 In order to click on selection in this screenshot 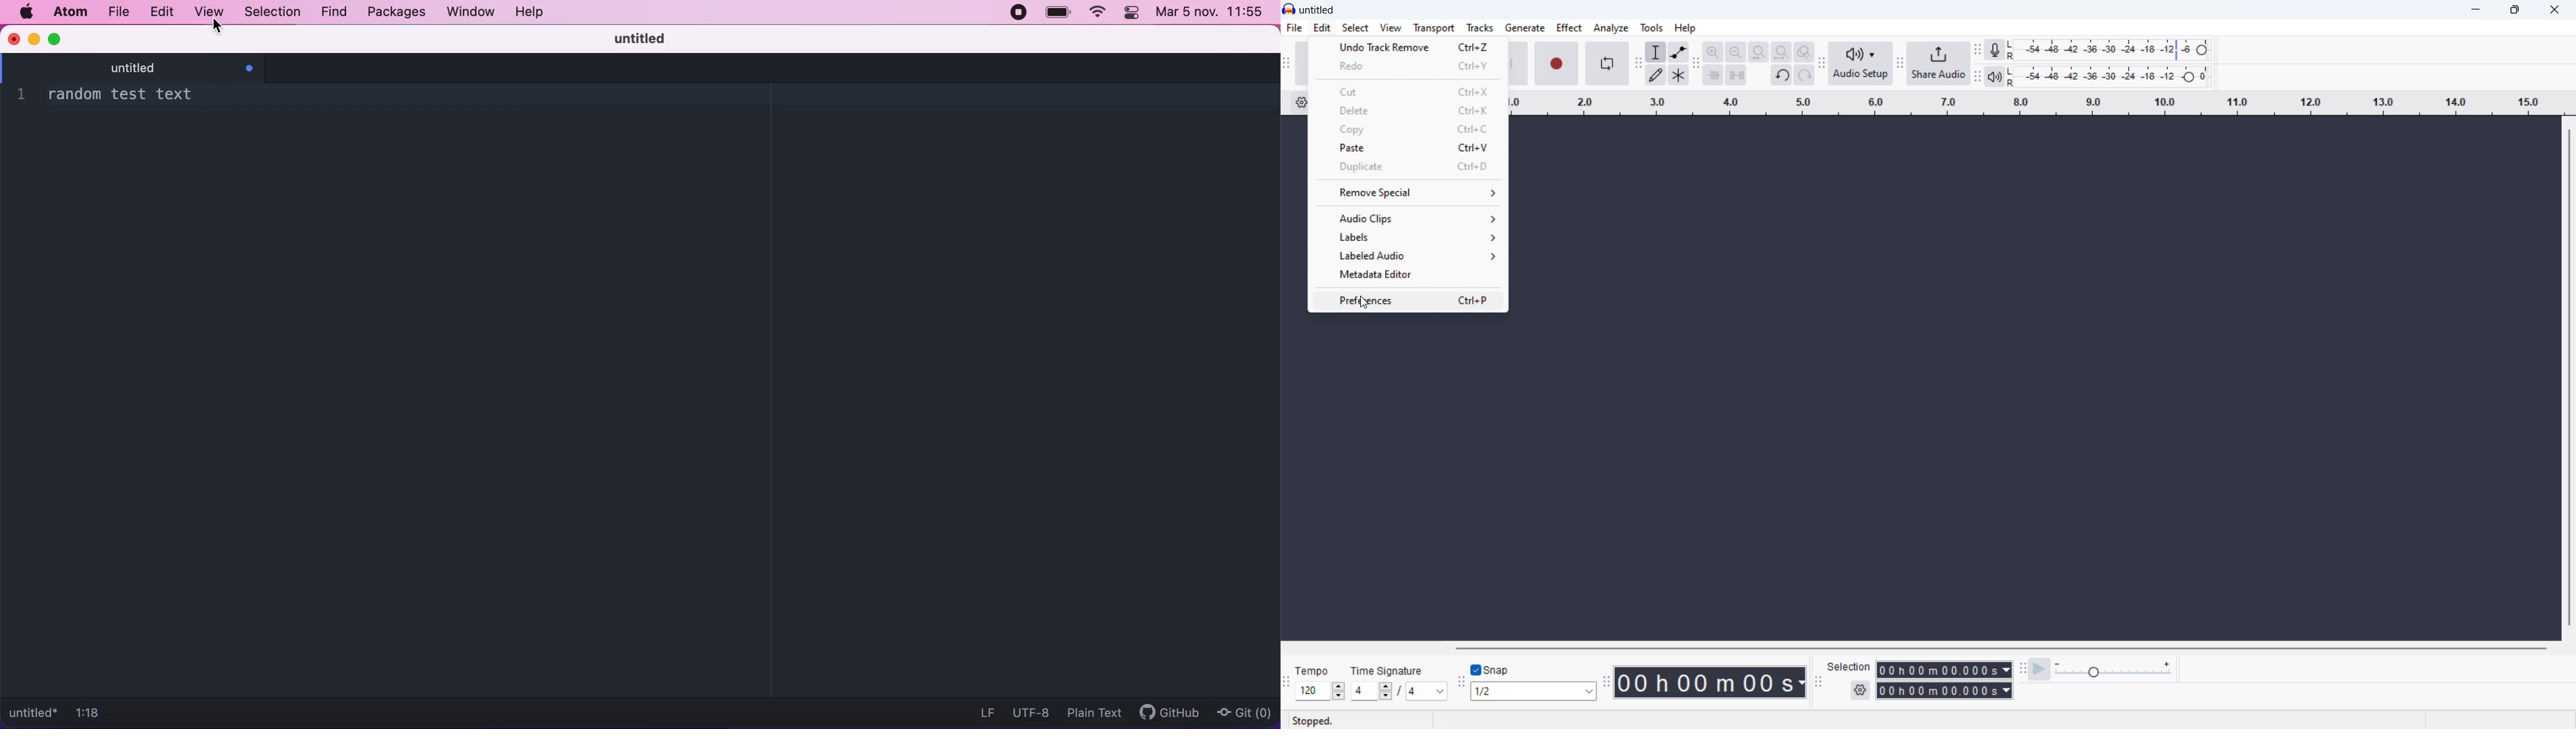, I will do `click(275, 12)`.